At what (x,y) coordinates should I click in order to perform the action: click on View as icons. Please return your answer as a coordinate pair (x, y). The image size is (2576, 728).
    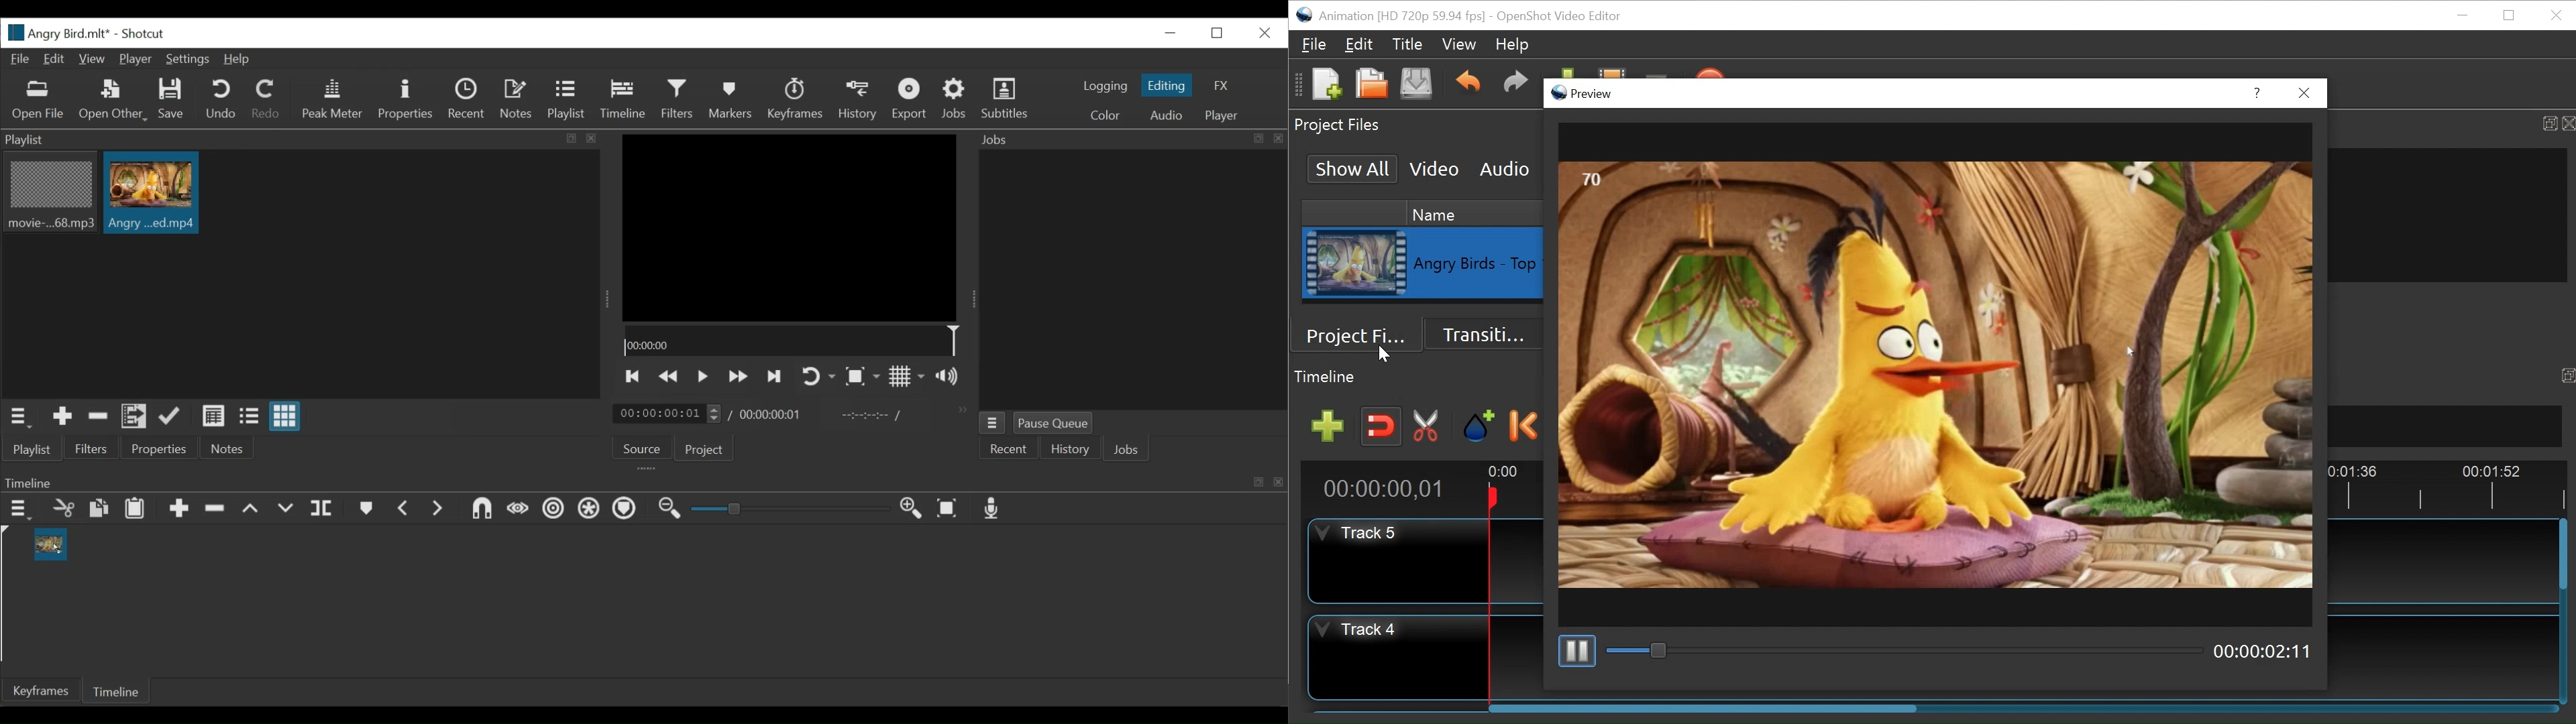
    Looking at the image, I should click on (285, 416).